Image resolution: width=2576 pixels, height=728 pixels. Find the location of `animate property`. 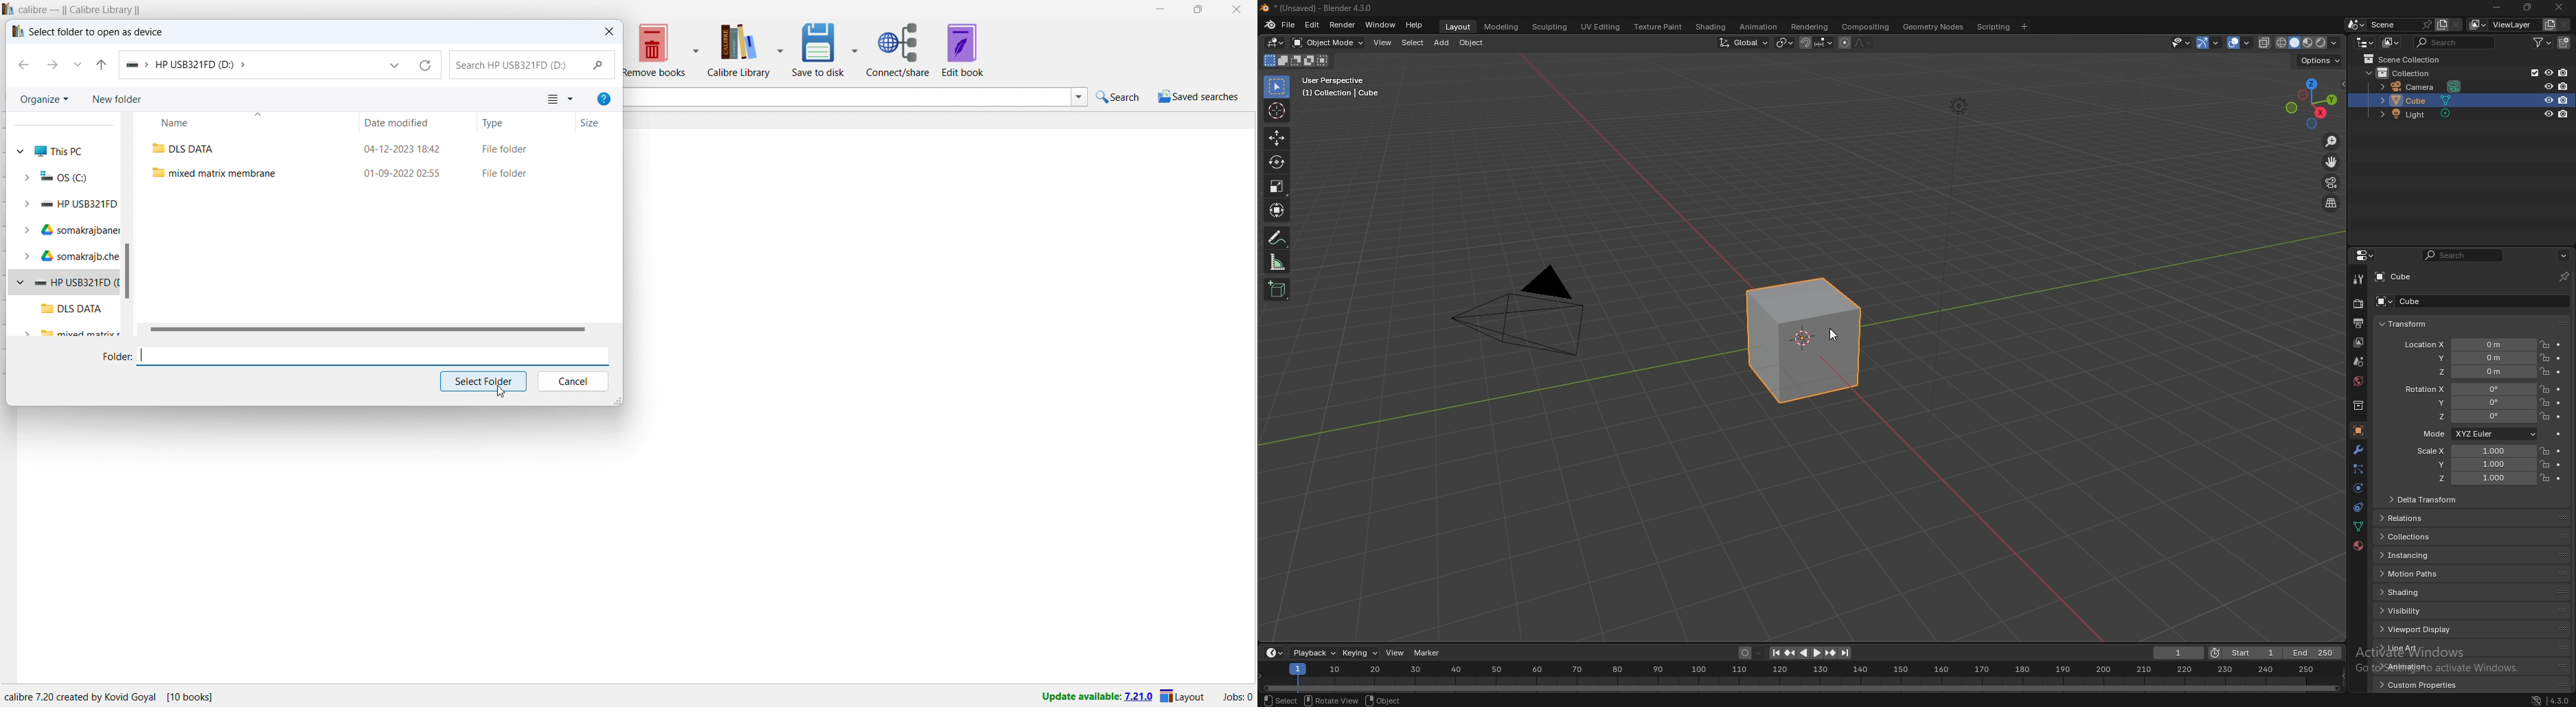

animate property is located at coordinates (2560, 403).